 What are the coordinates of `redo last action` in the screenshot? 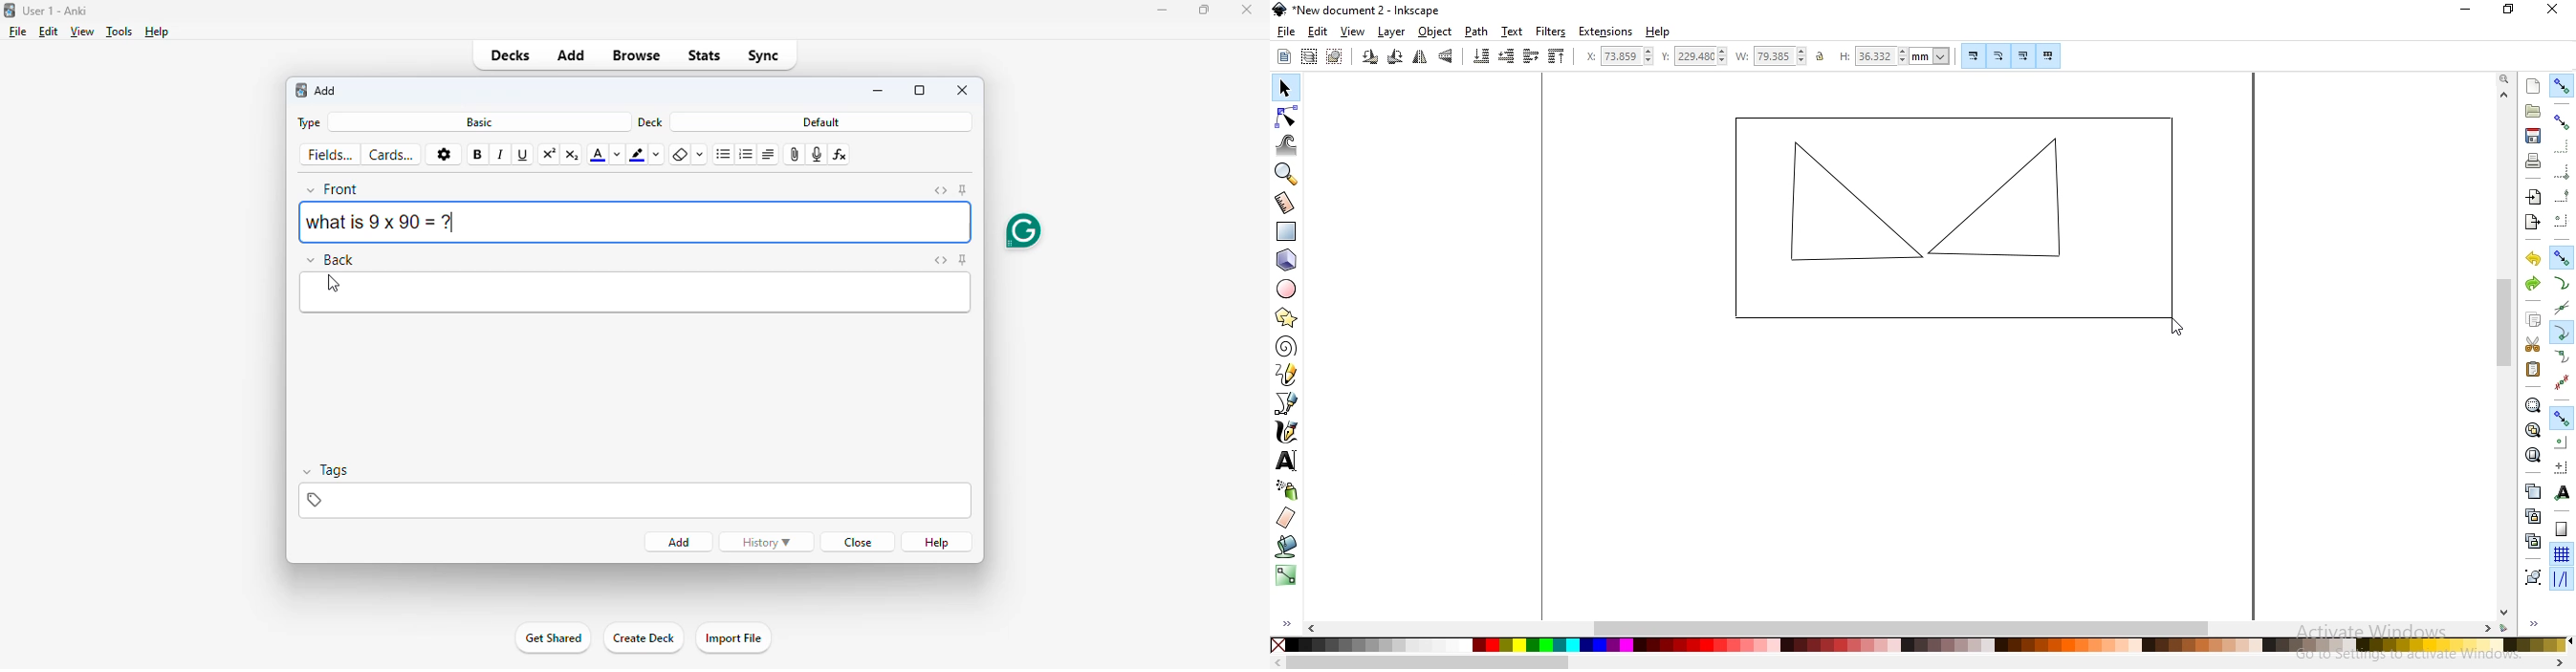 It's located at (2532, 285).